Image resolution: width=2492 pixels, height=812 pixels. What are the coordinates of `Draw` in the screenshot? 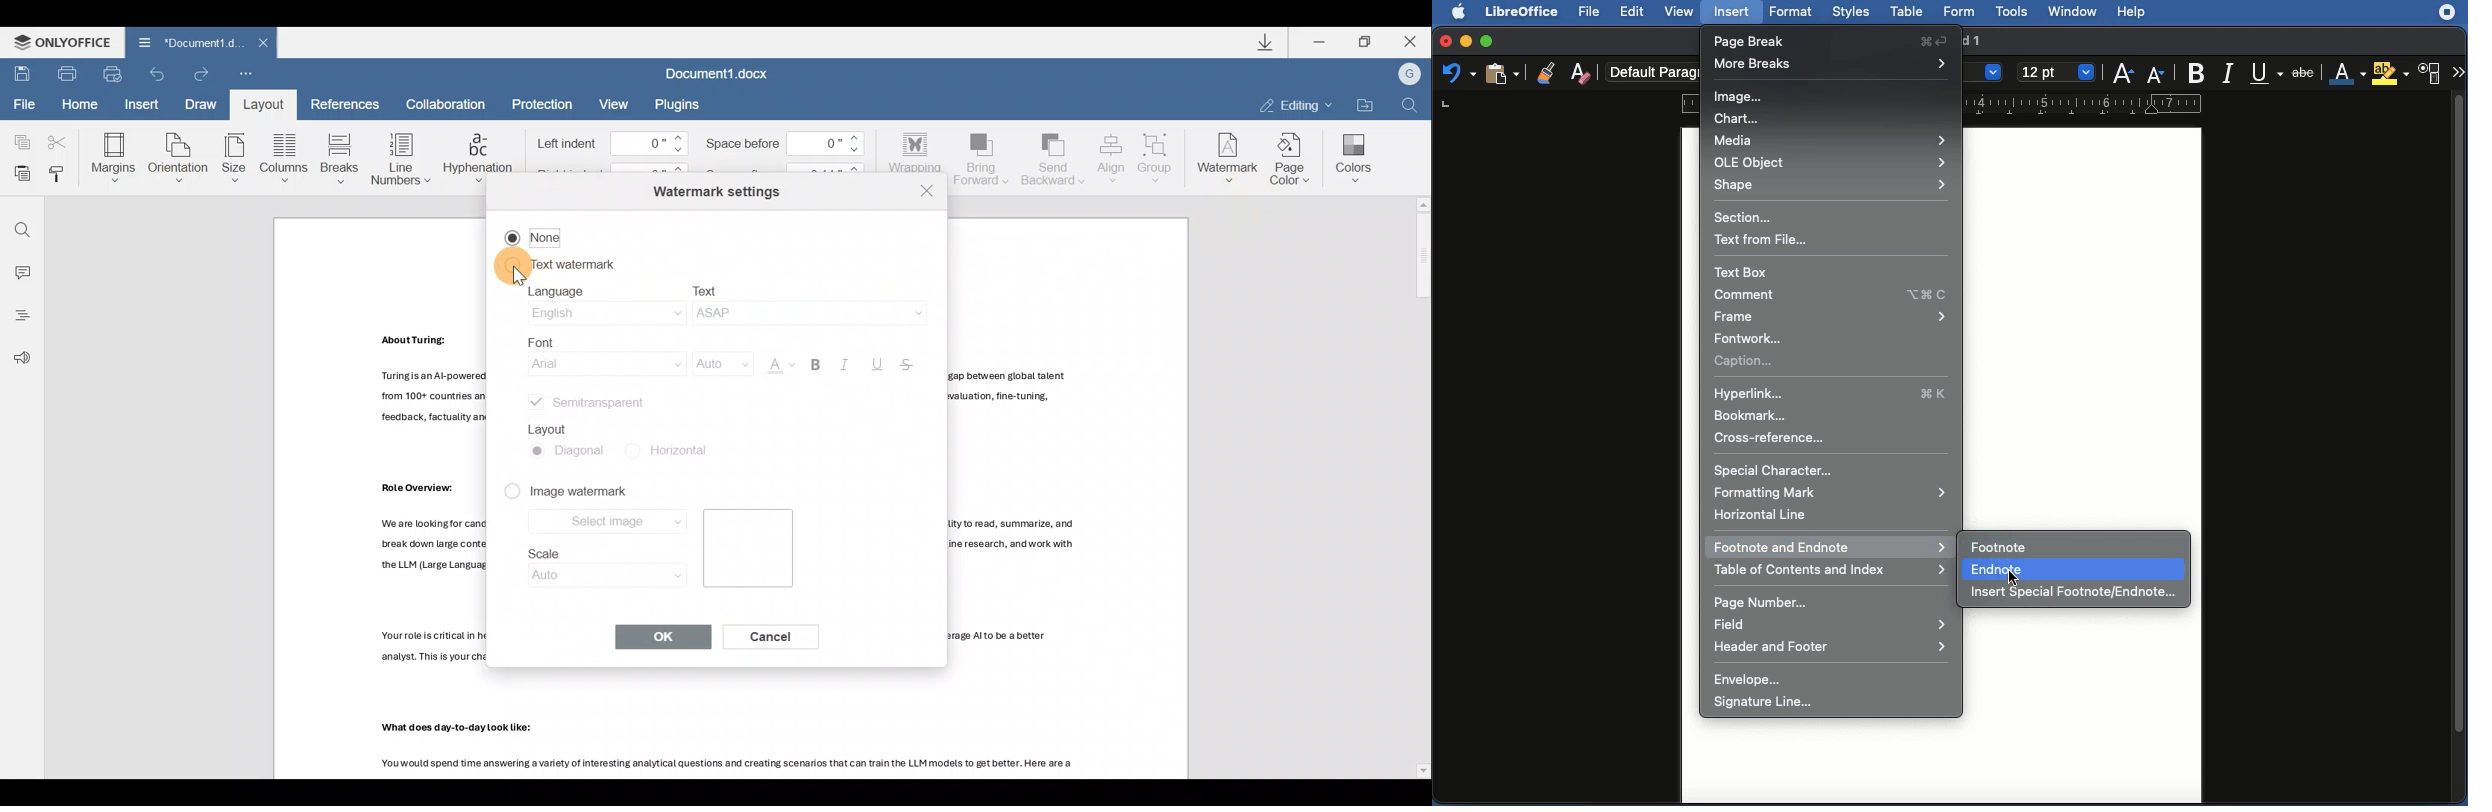 It's located at (202, 106).